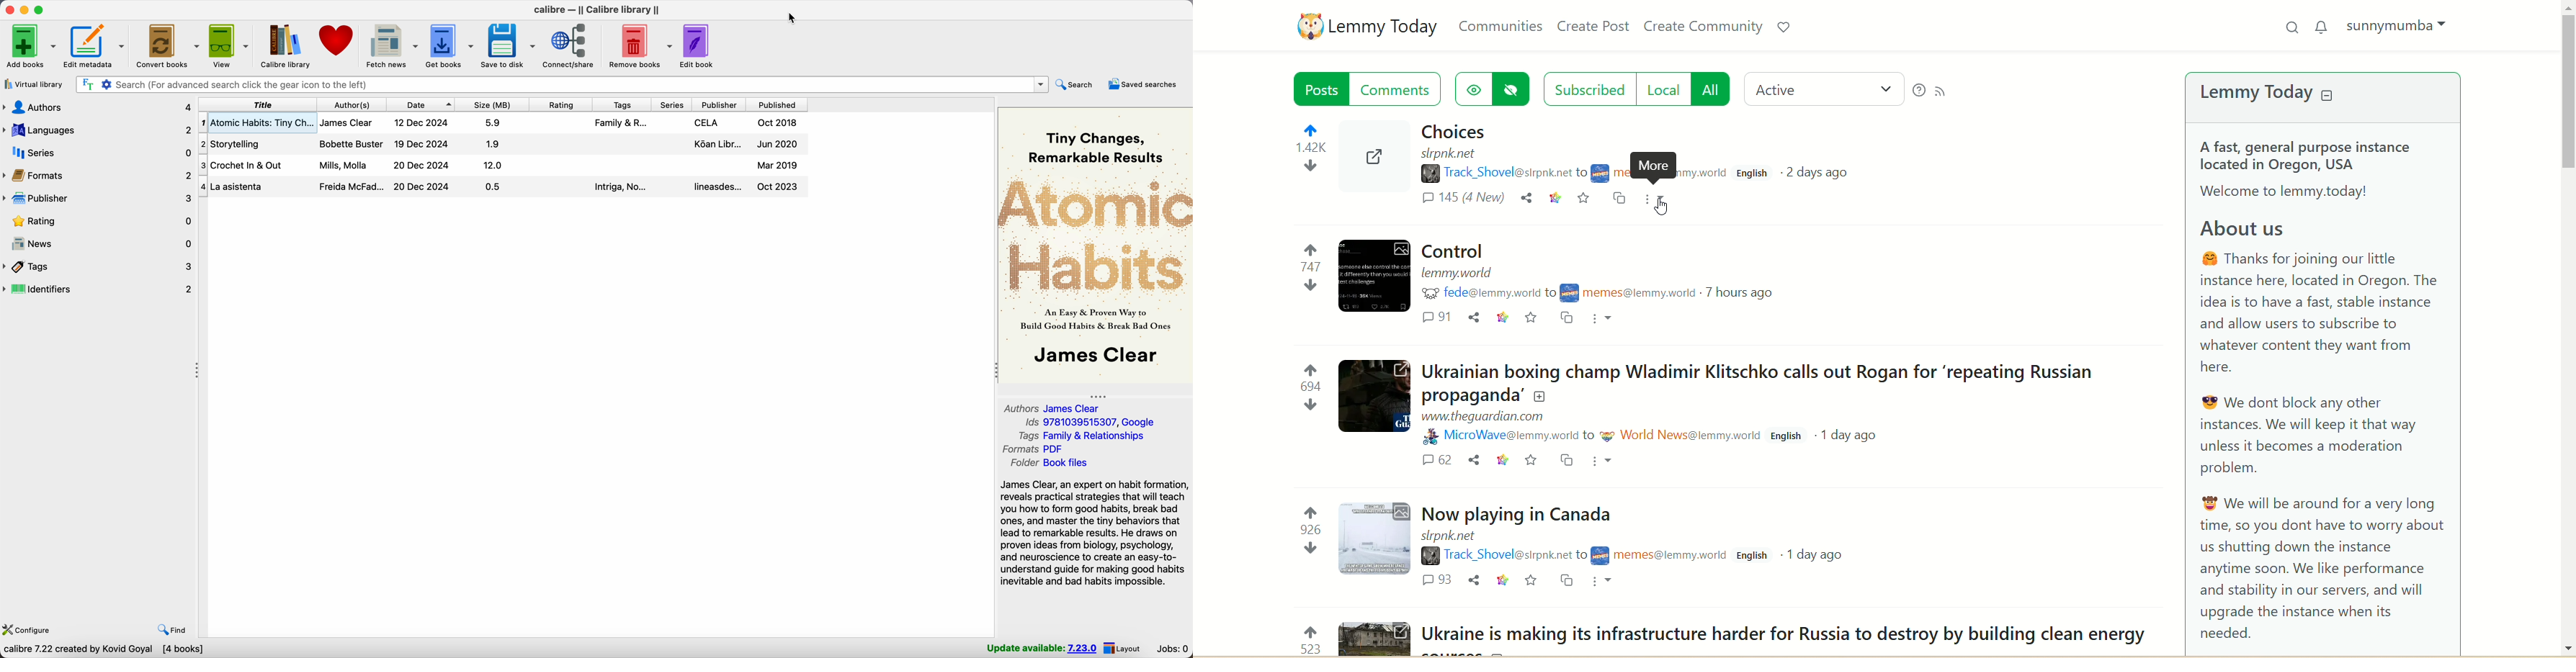  What do you see at coordinates (504, 123) in the screenshot?
I see `Atomic Habitis: Tiny Changes... book` at bounding box center [504, 123].